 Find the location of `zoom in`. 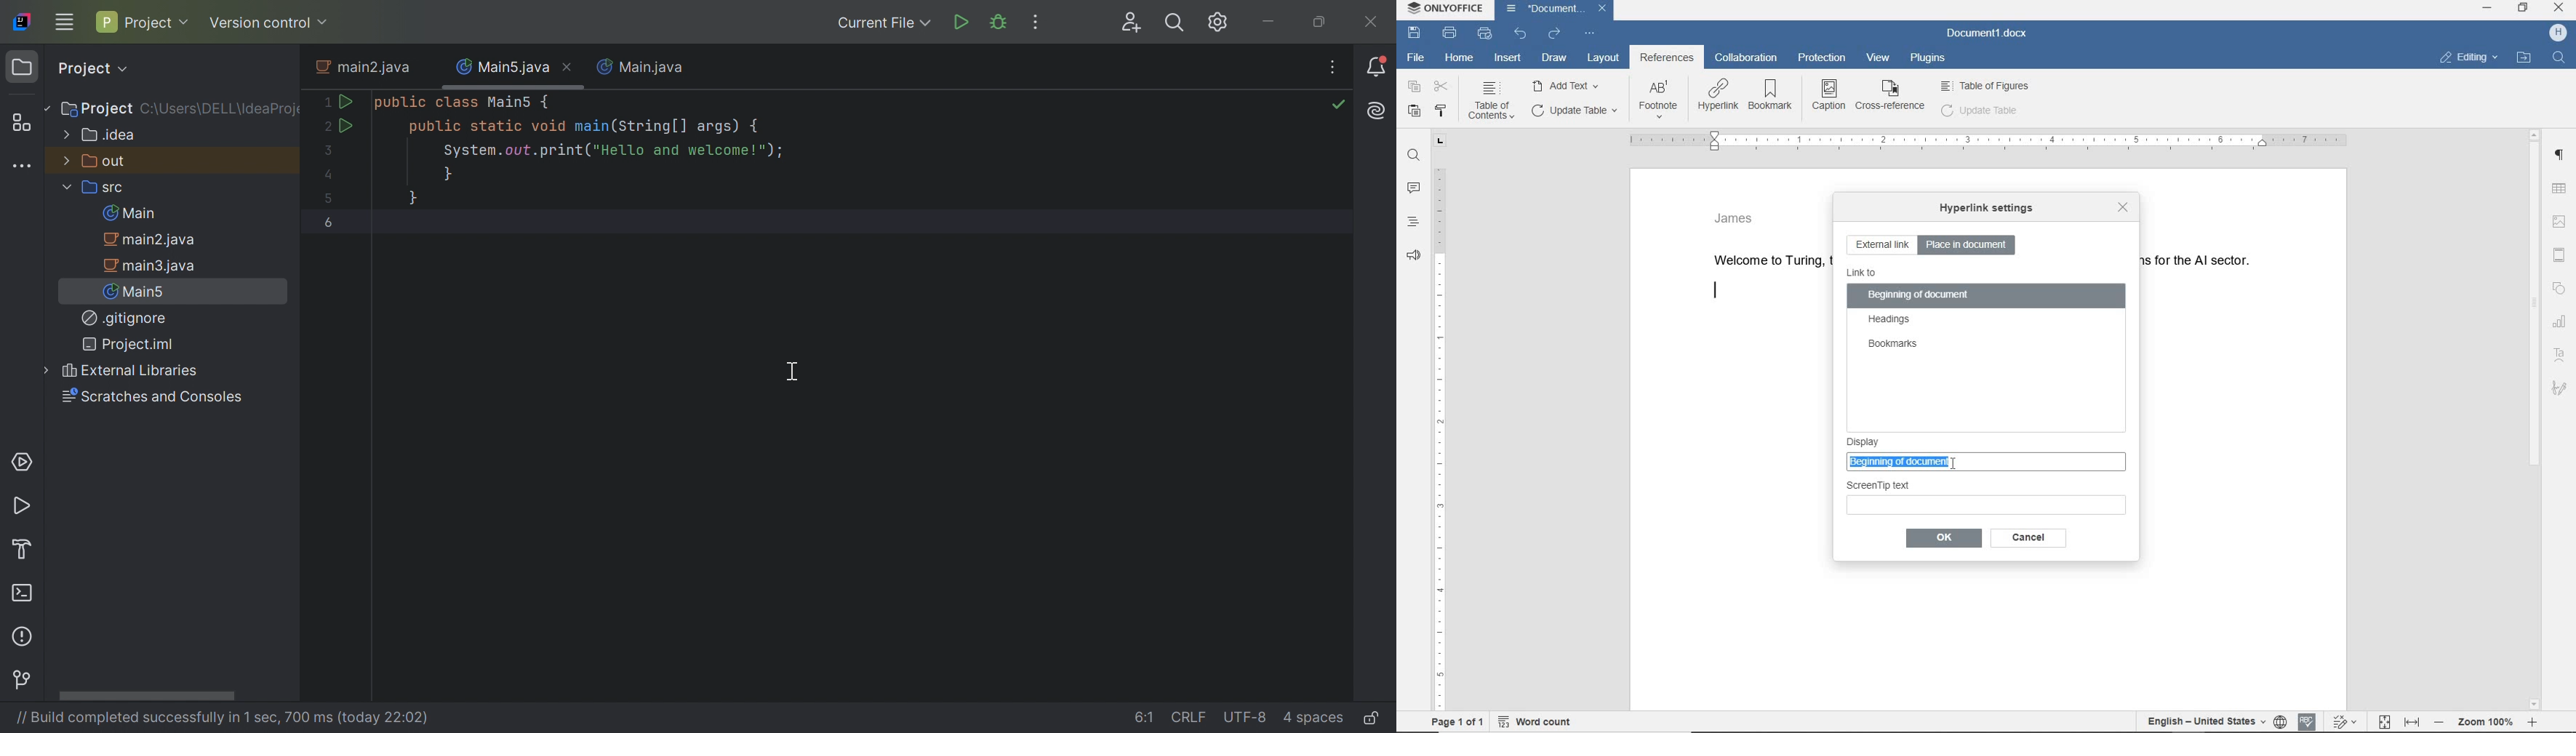

zoom in is located at coordinates (2537, 723).